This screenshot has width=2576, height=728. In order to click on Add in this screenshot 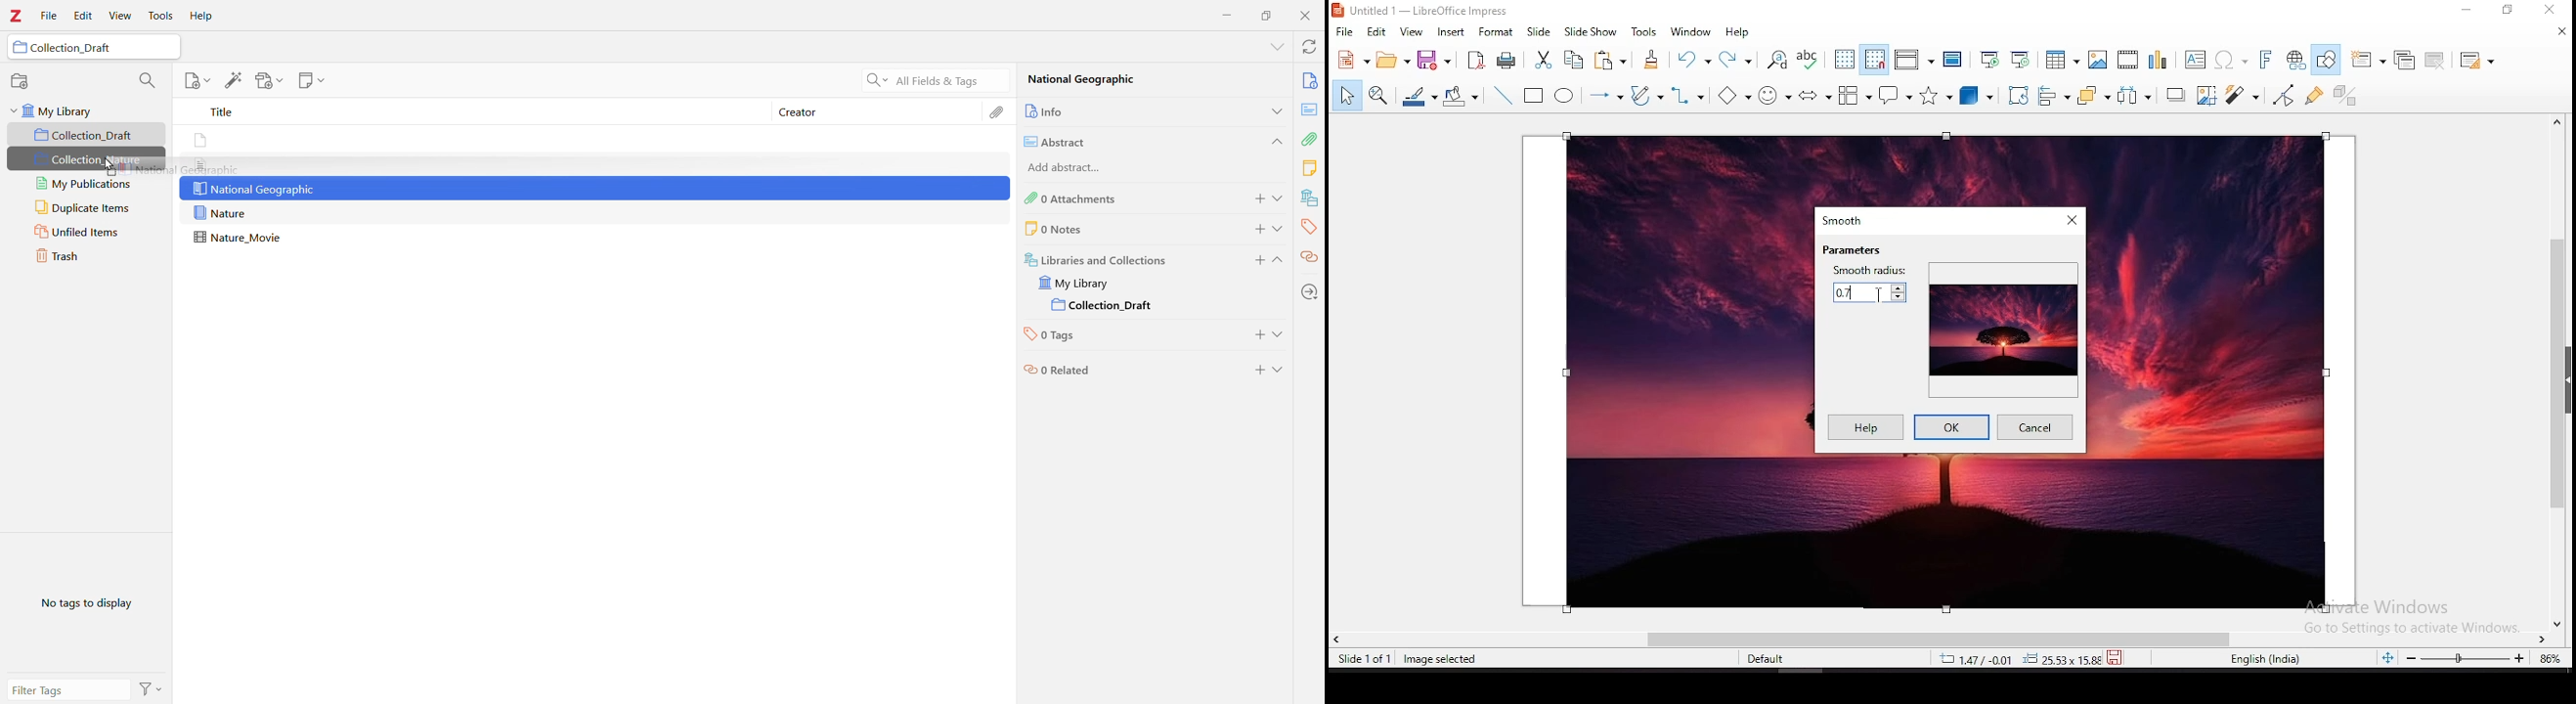, I will do `click(1256, 262)`.